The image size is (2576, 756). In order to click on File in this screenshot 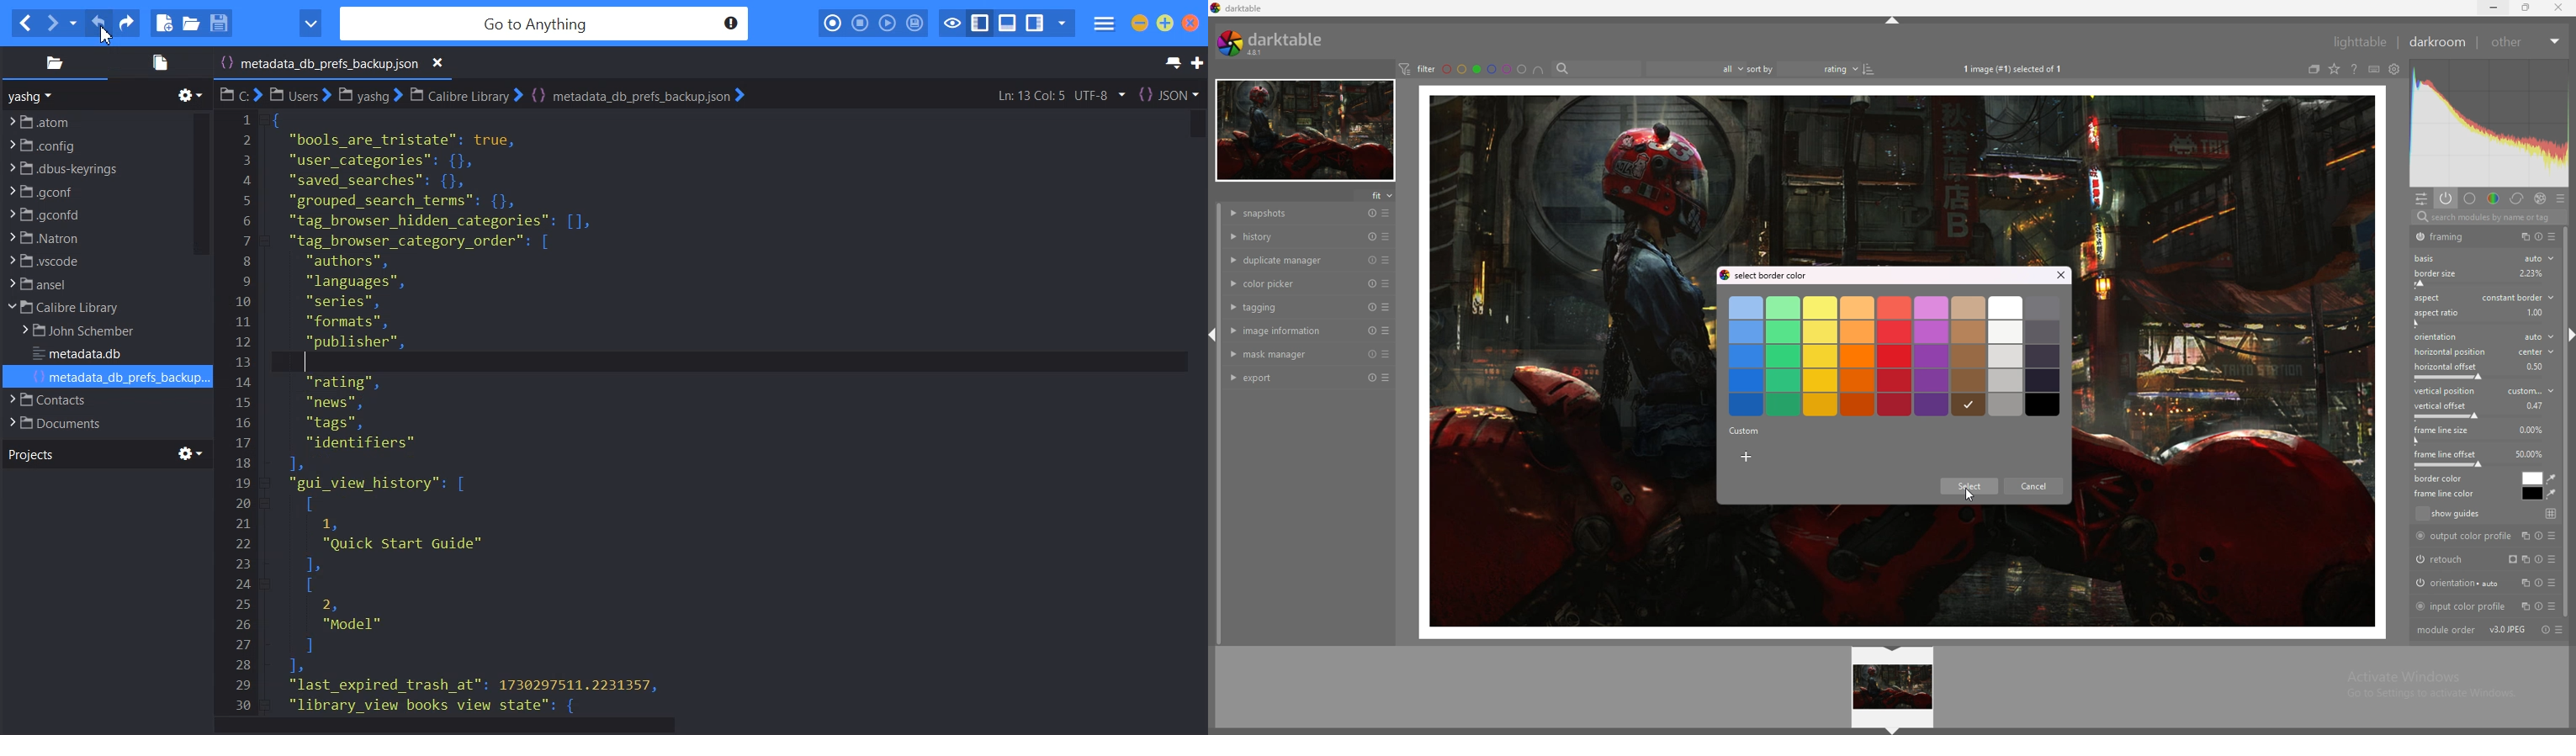, I will do `click(86, 331)`.